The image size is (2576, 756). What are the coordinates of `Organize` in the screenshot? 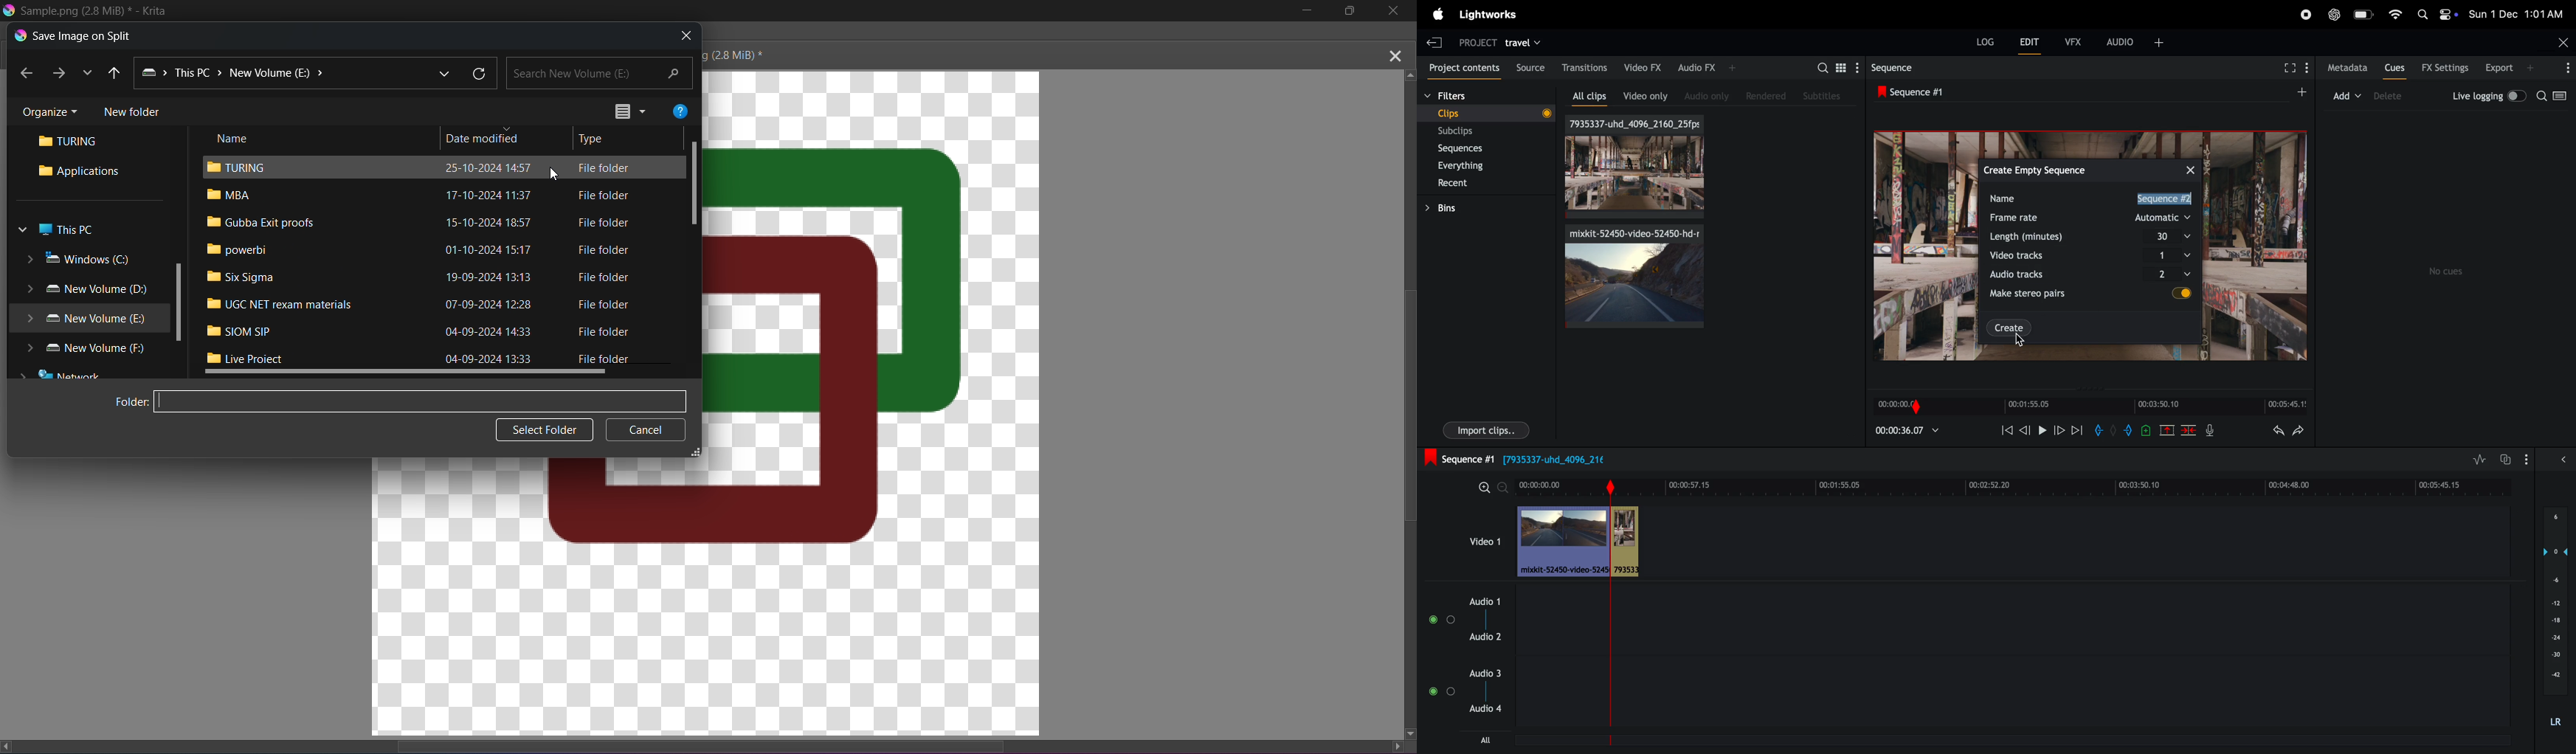 It's located at (48, 111).